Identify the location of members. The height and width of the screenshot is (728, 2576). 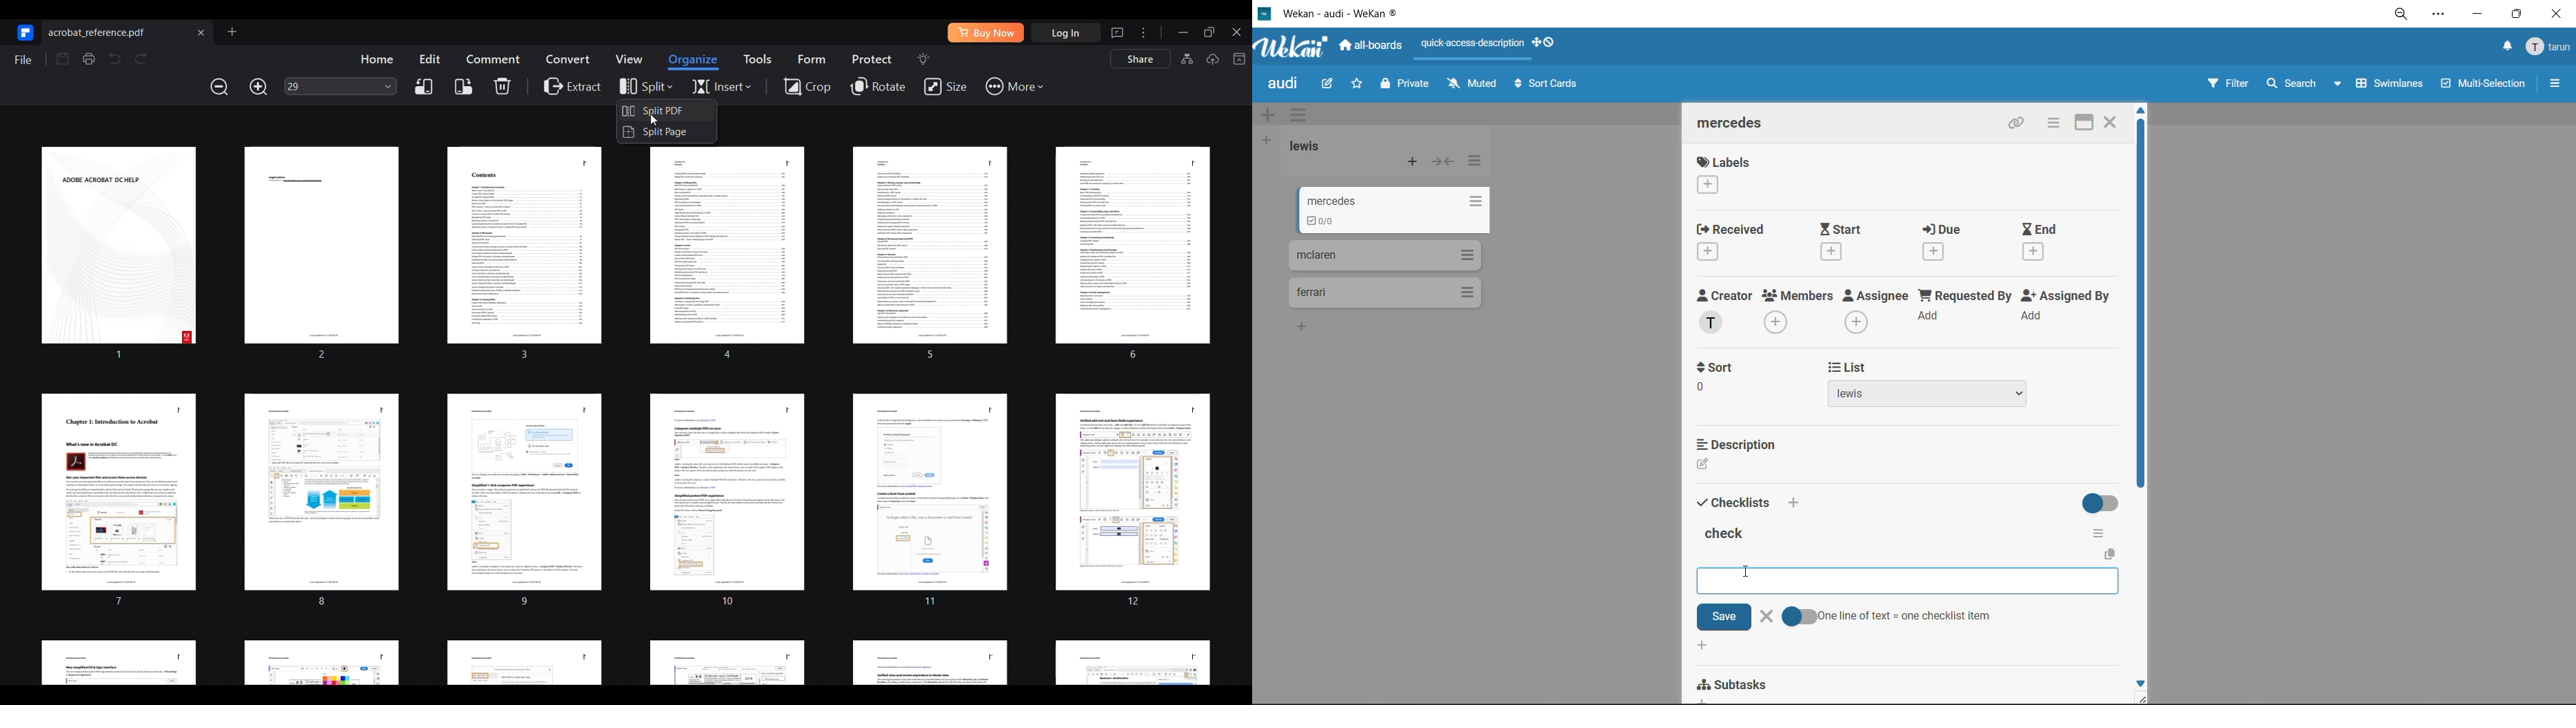
(1798, 311).